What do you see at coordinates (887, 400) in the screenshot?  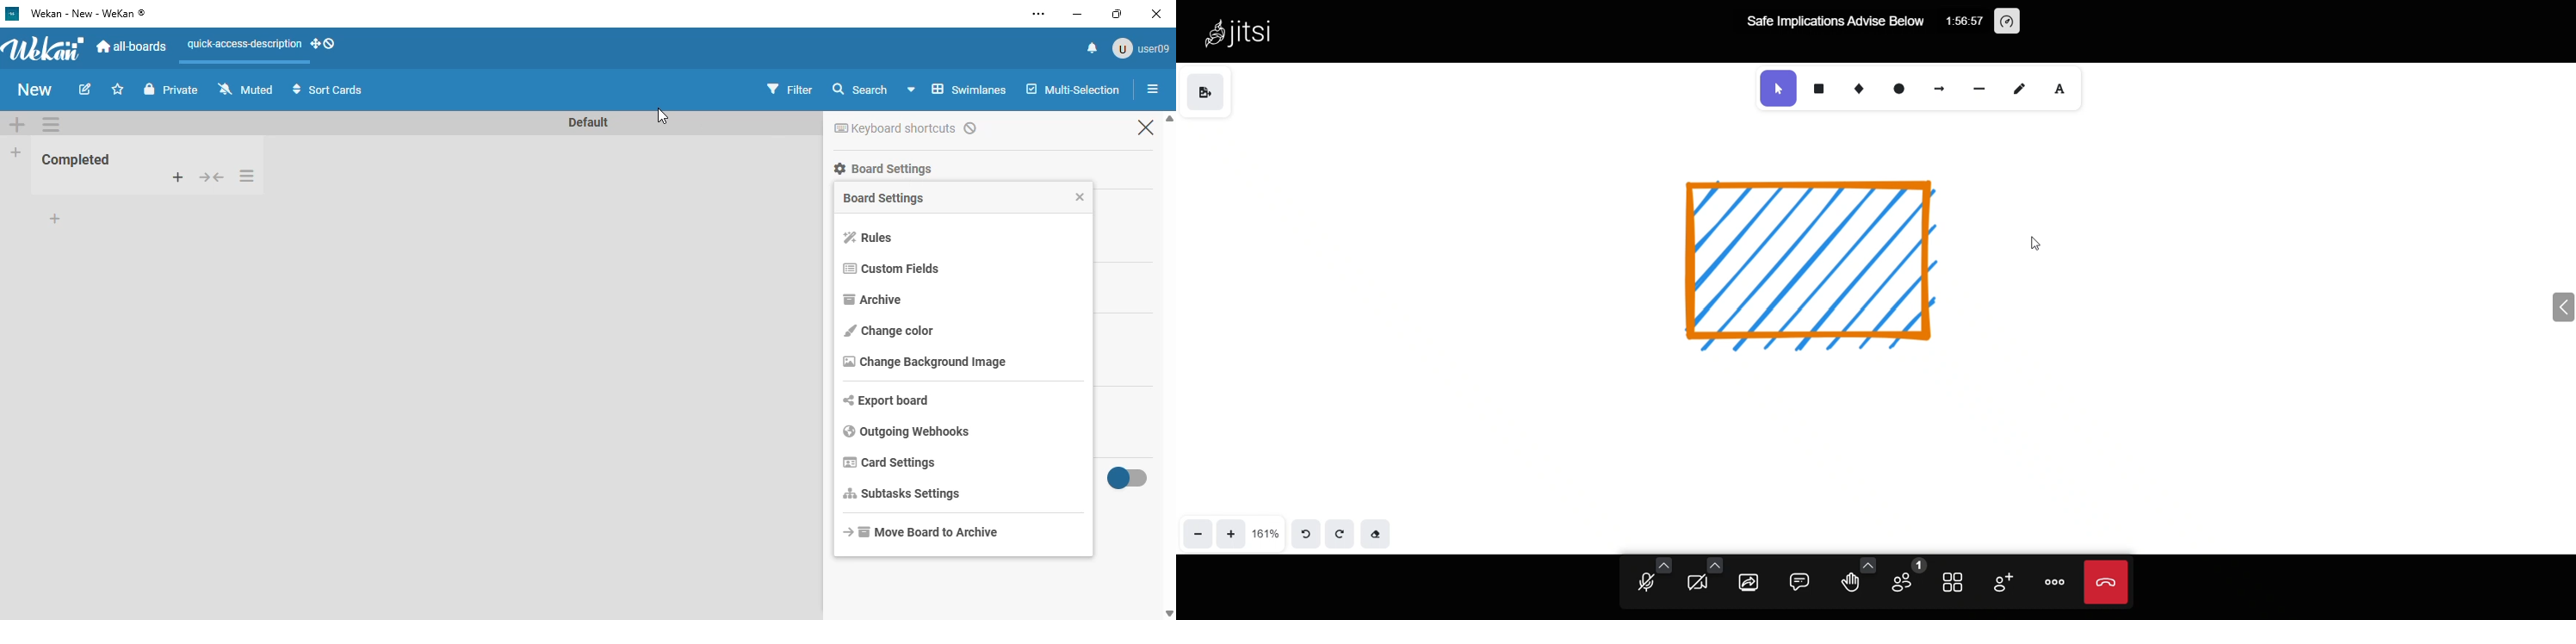 I see `export board` at bounding box center [887, 400].